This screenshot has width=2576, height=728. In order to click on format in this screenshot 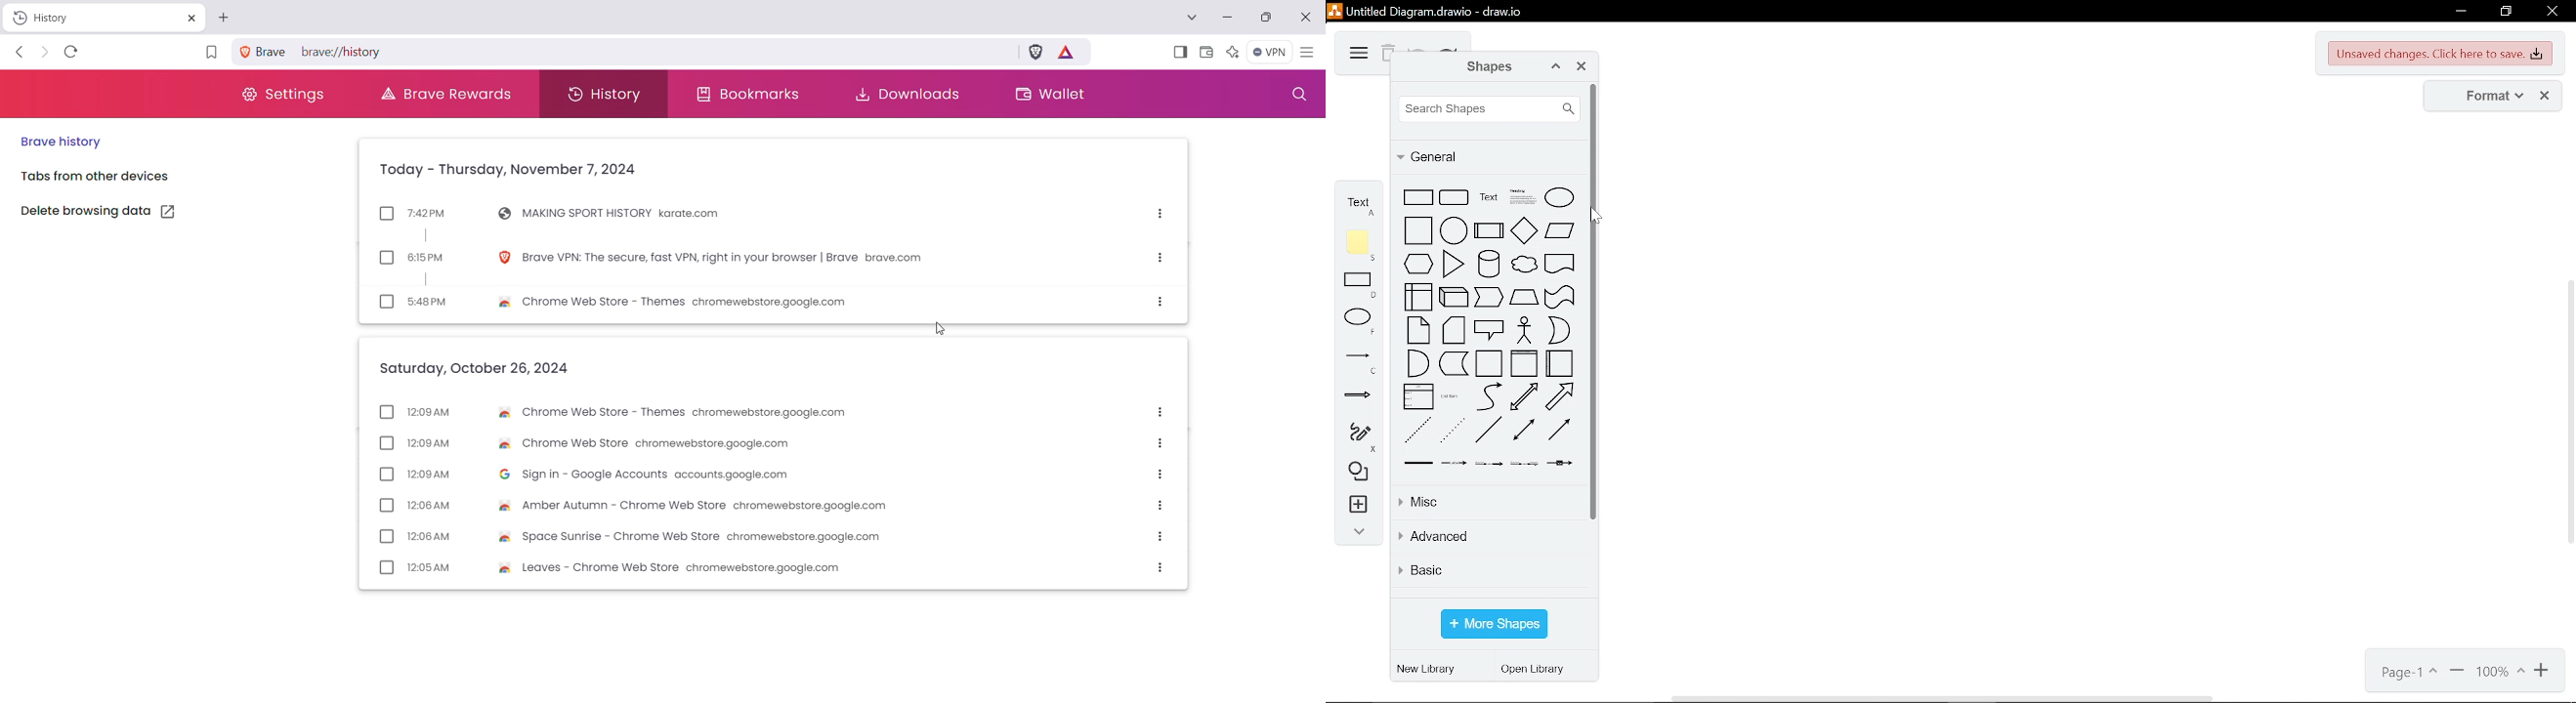, I will do `click(2488, 97)`.